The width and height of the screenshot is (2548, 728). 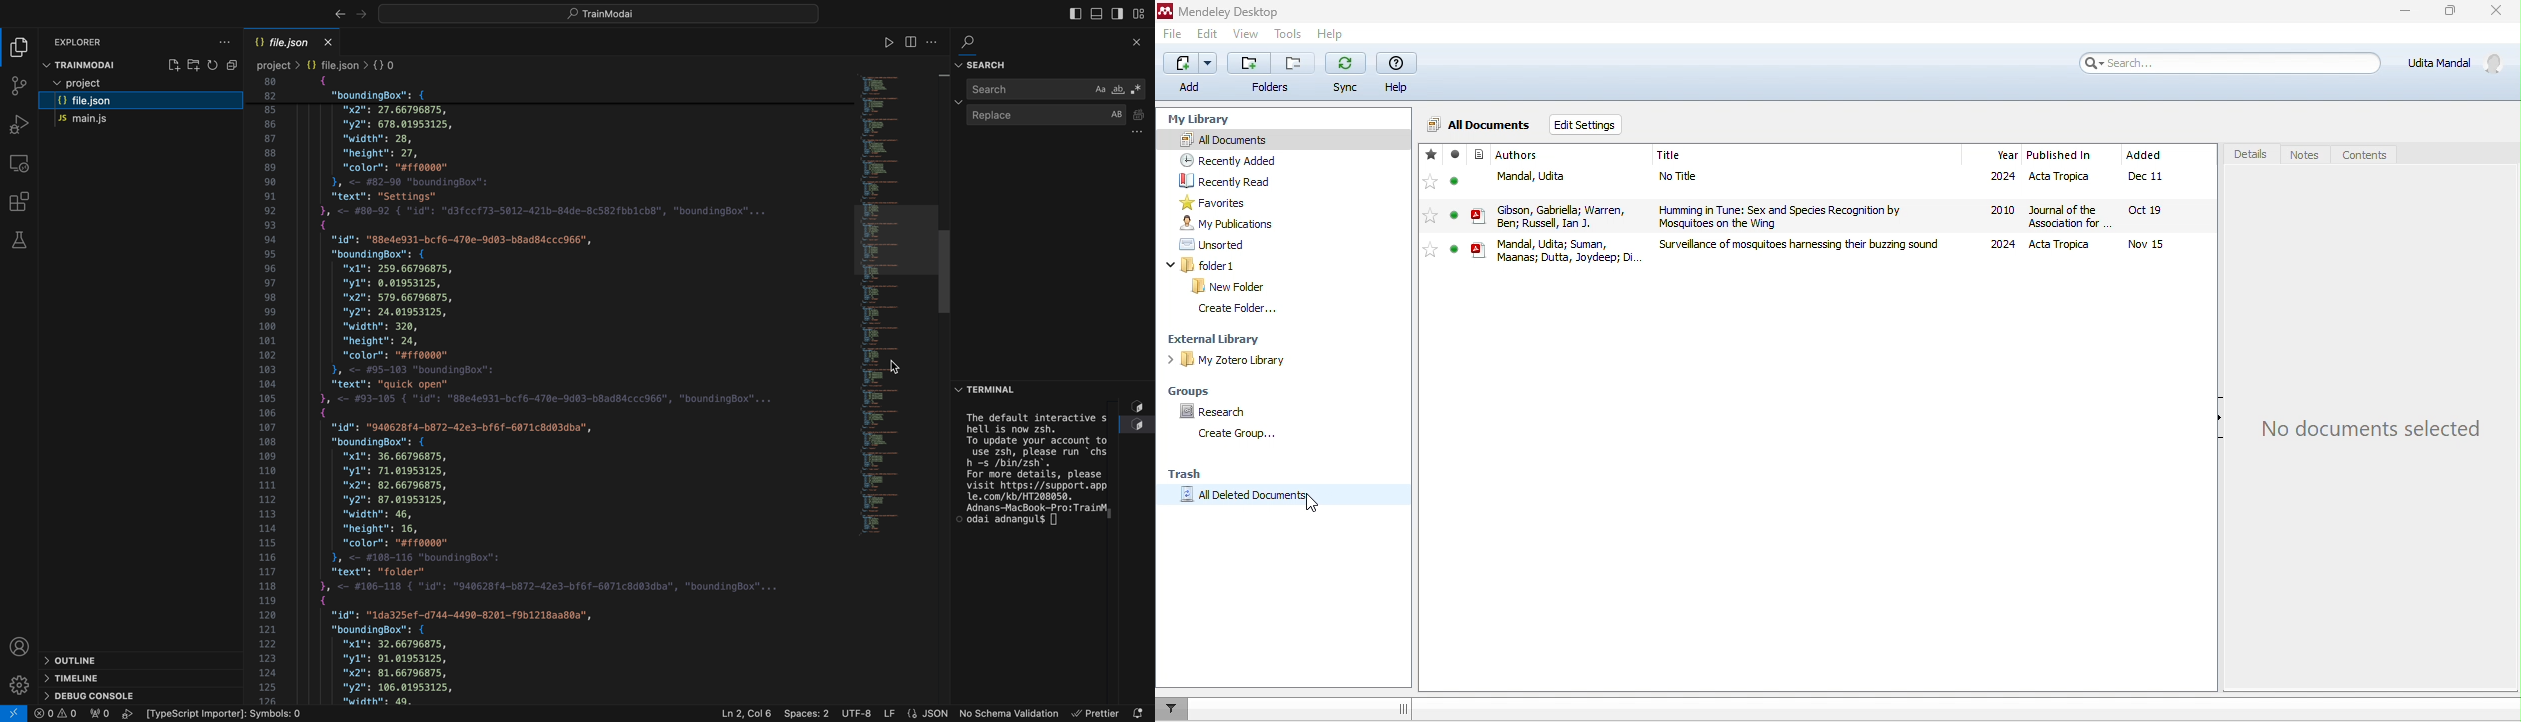 What do you see at coordinates (2460, 63) in the screenshot?
I see `Udita Mandal` at bounding box center [2460, 63].